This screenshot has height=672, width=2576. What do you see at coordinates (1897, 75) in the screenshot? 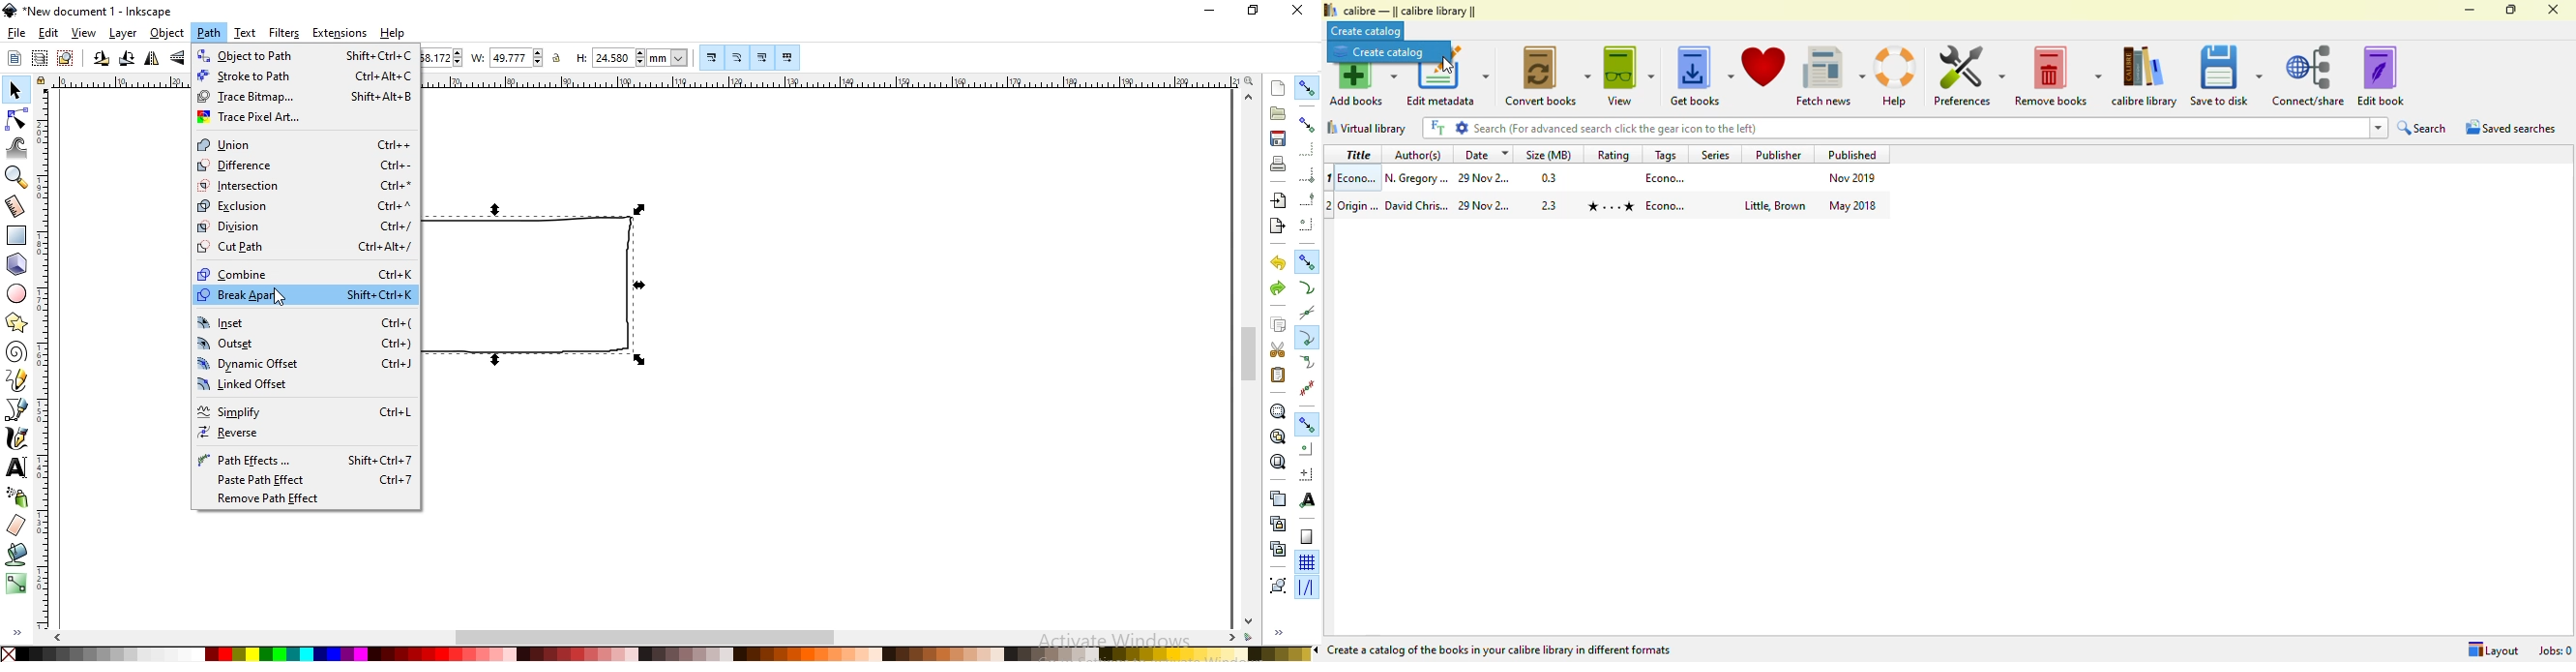
I see `help` at bounding box center [1897, 75].